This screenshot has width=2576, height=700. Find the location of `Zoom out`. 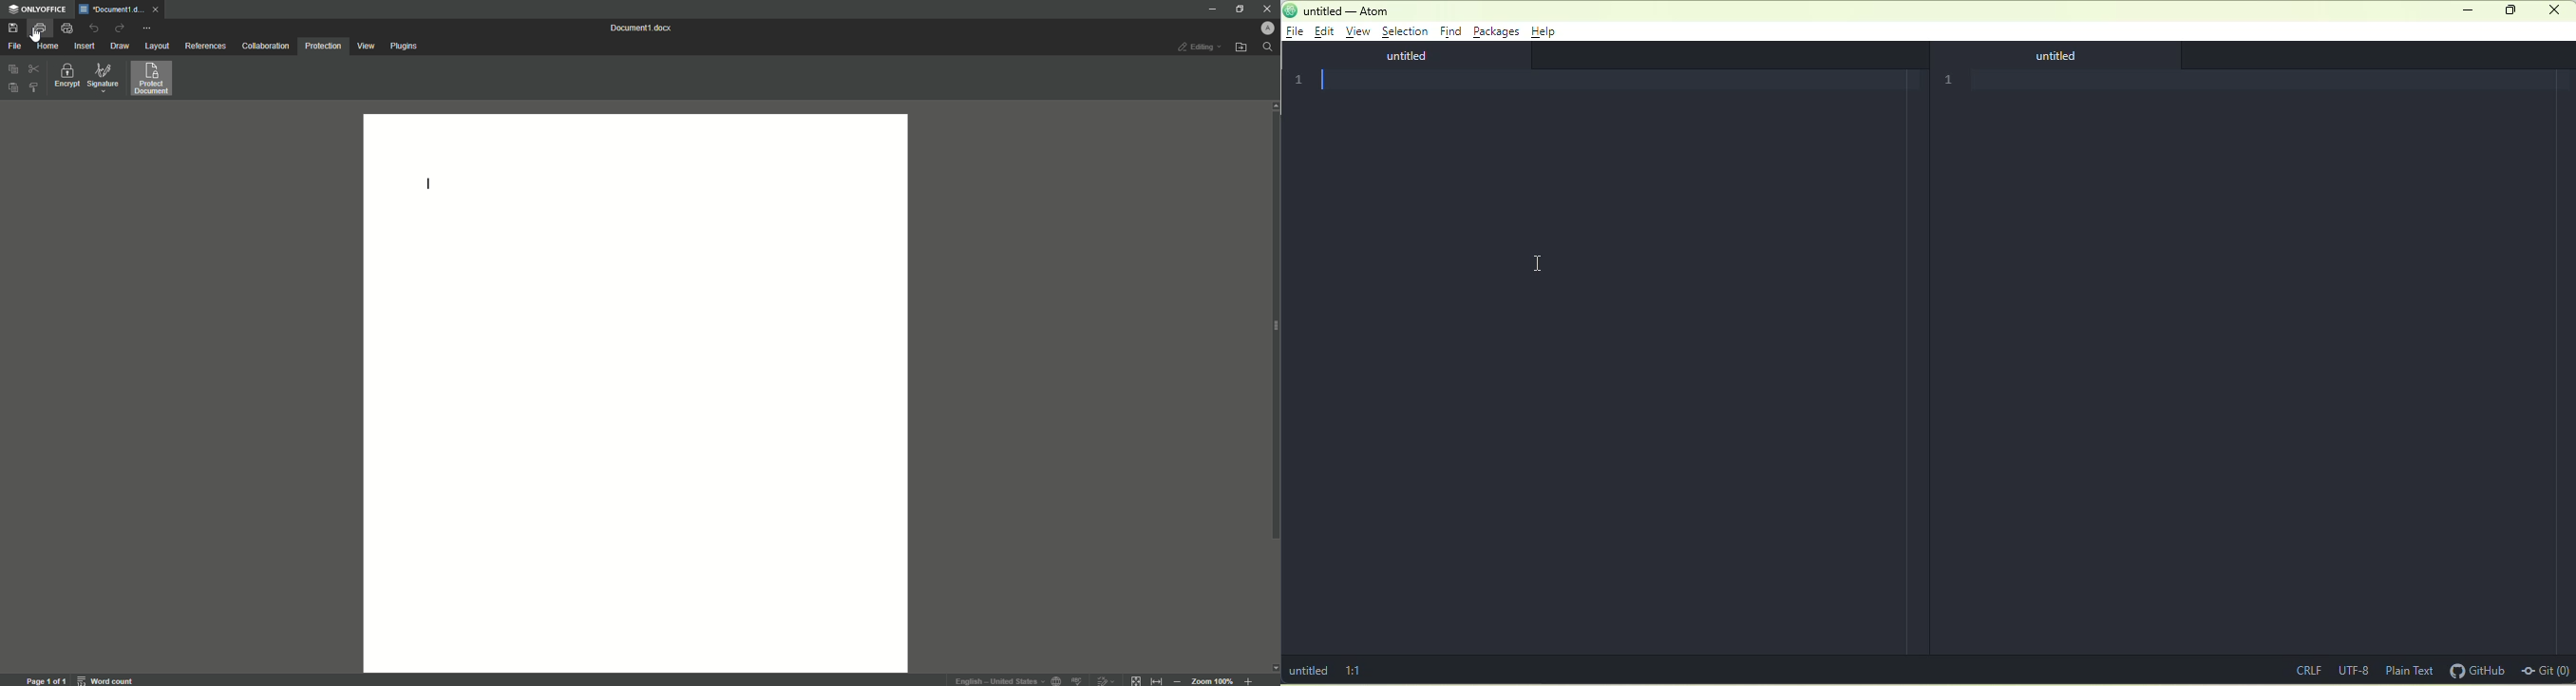

Zoom out is located at coordinates (1177, 680).